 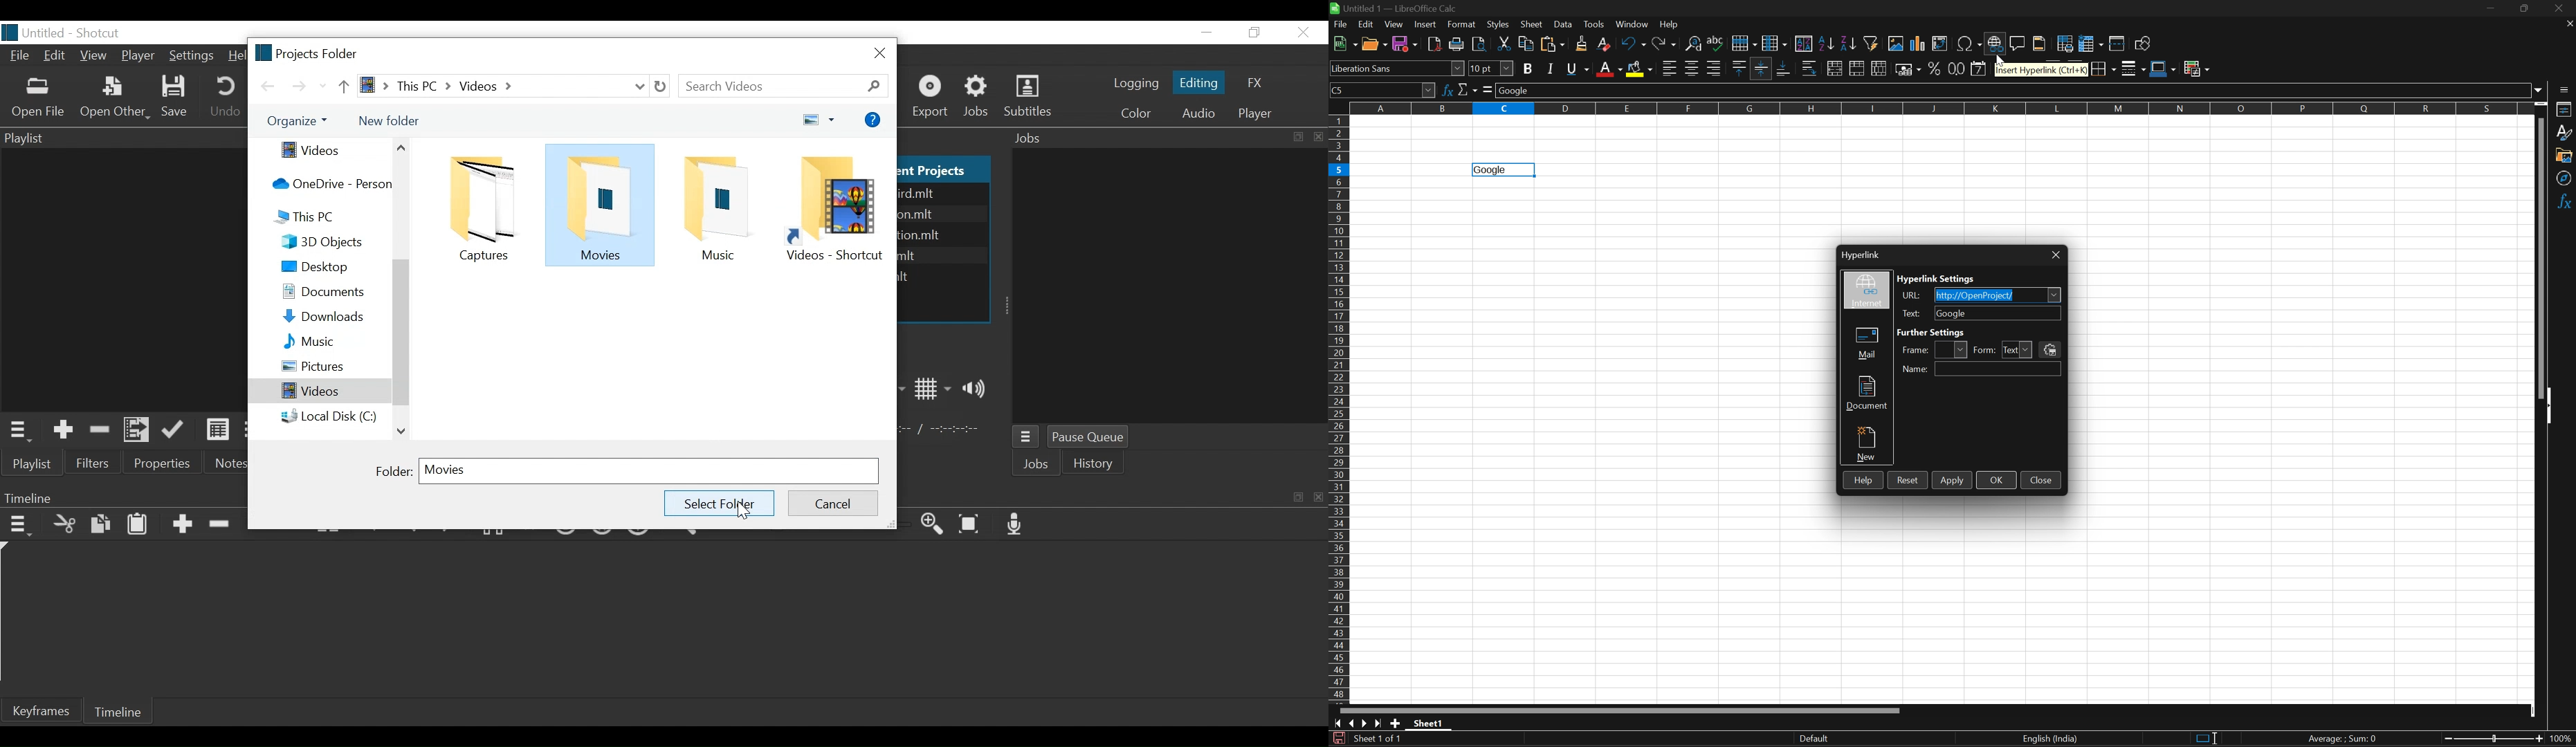 What do you see at coordinates (2568, 22) in the screenshot?
I see `Close document` at bounding box center [2568, 22].